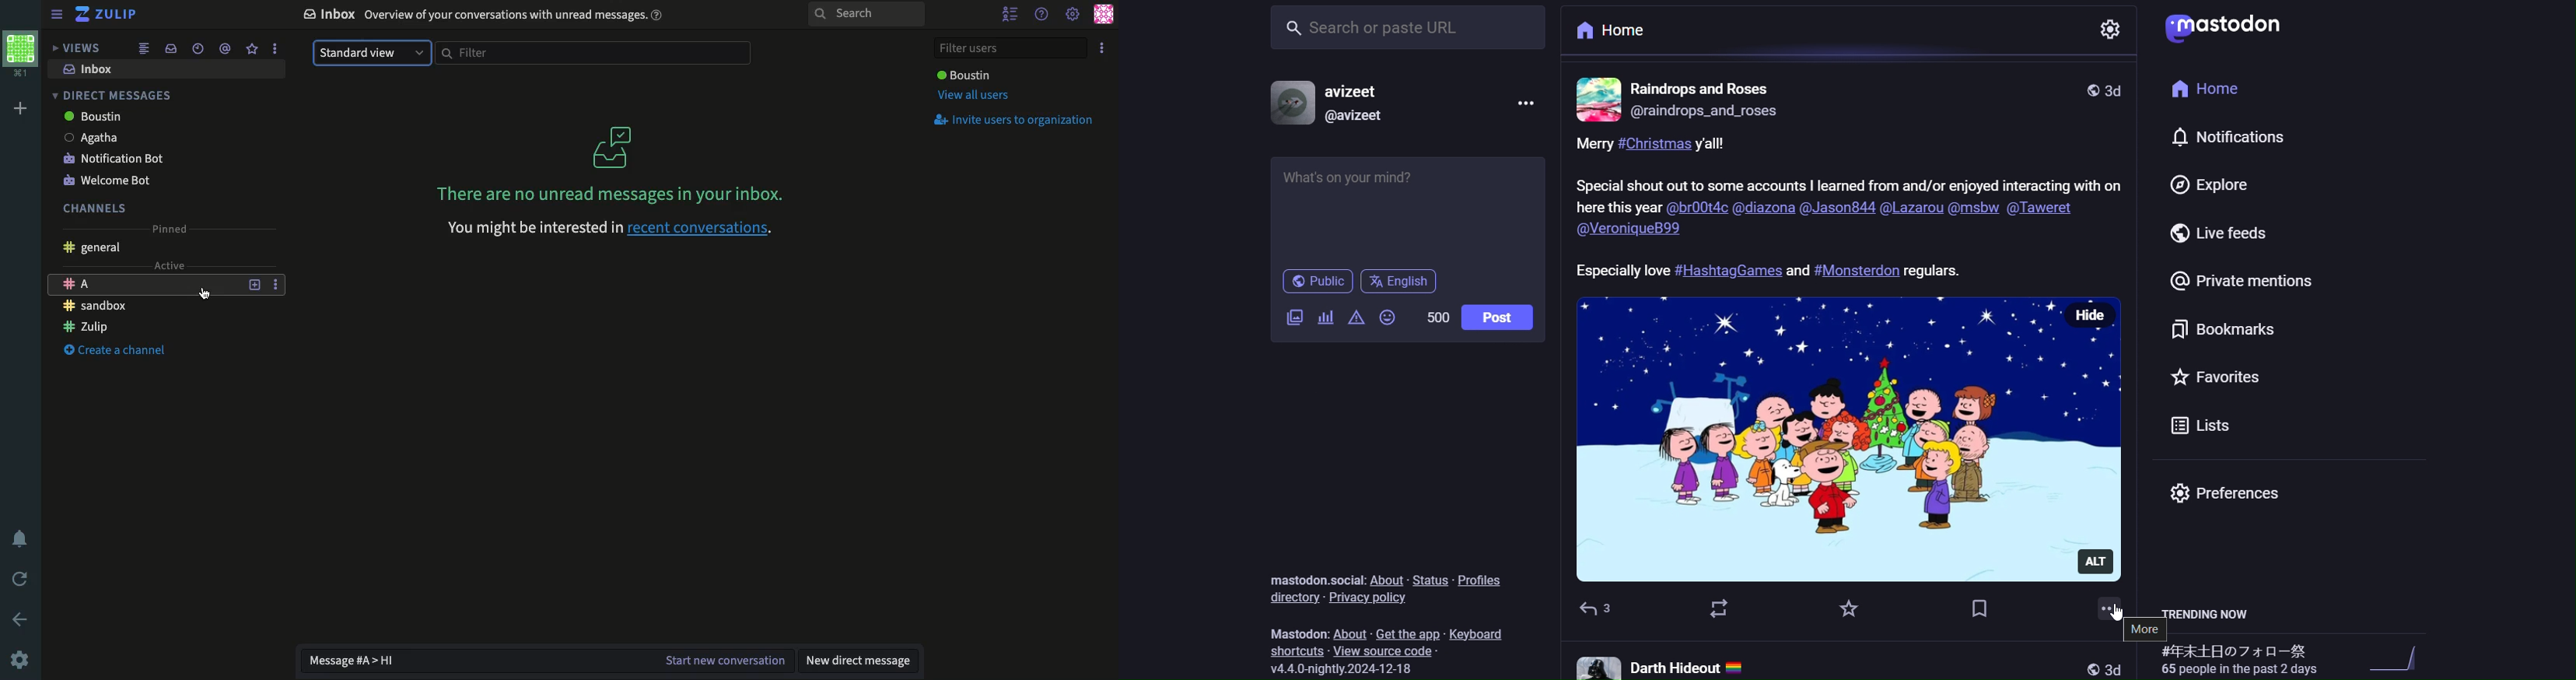 The height and width of the screenshot is (700, 2576). What do you see at coordinates (371, 53) in the screenshot?
I see `Standard view` at bounding box center [371, 53].